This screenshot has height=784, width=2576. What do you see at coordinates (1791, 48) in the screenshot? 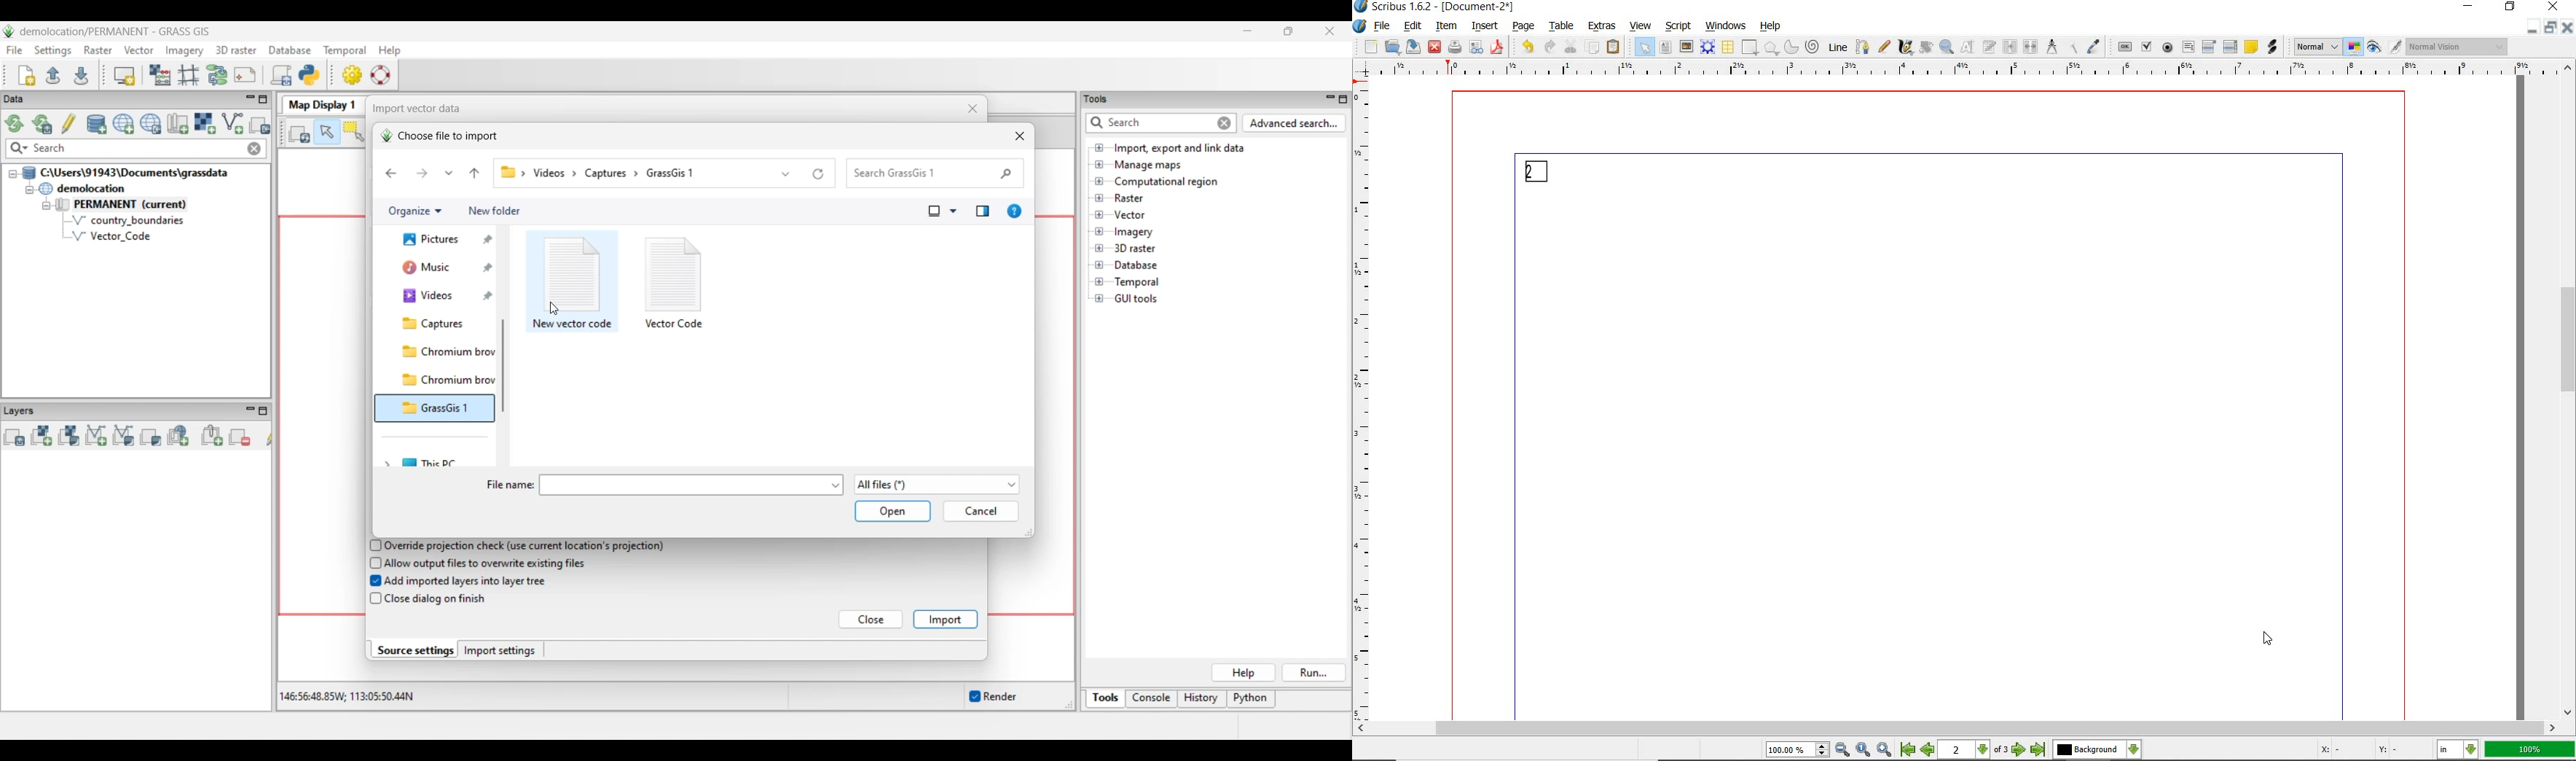
I see `arc` at bounding box center [1791, 48].